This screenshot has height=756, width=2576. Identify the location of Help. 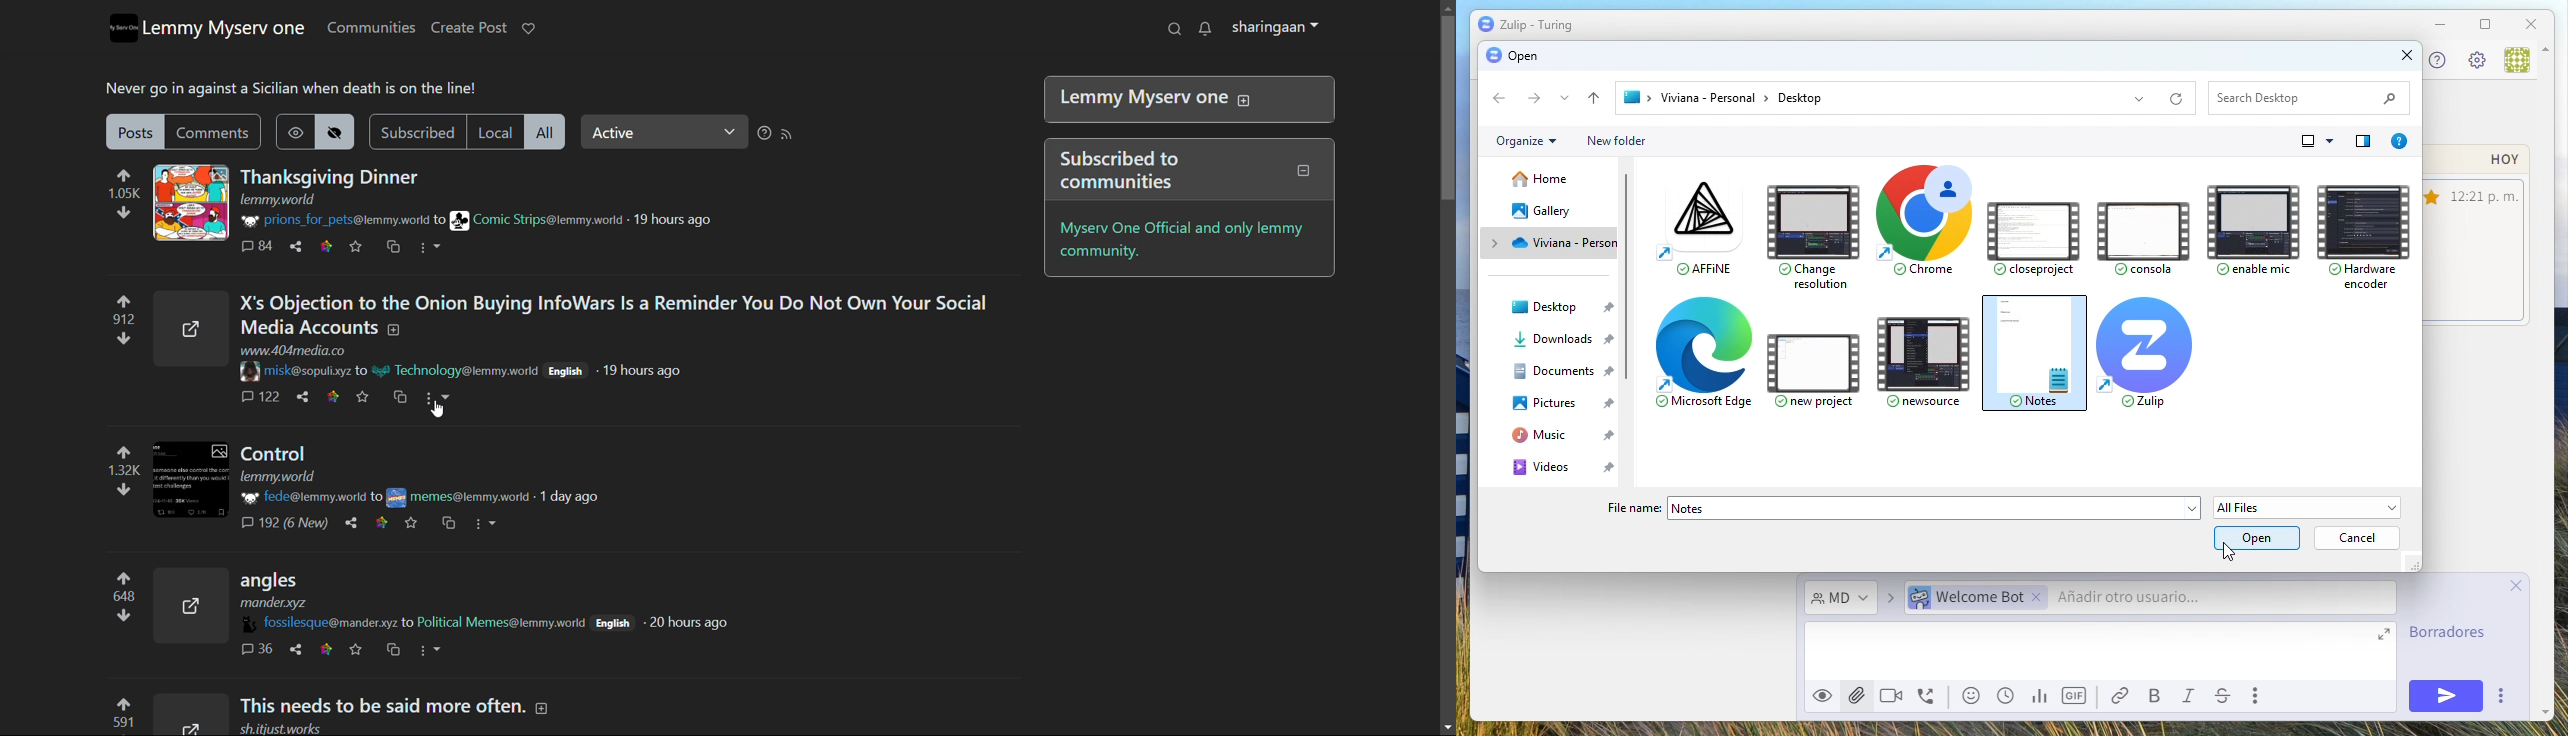
(2434, 60).